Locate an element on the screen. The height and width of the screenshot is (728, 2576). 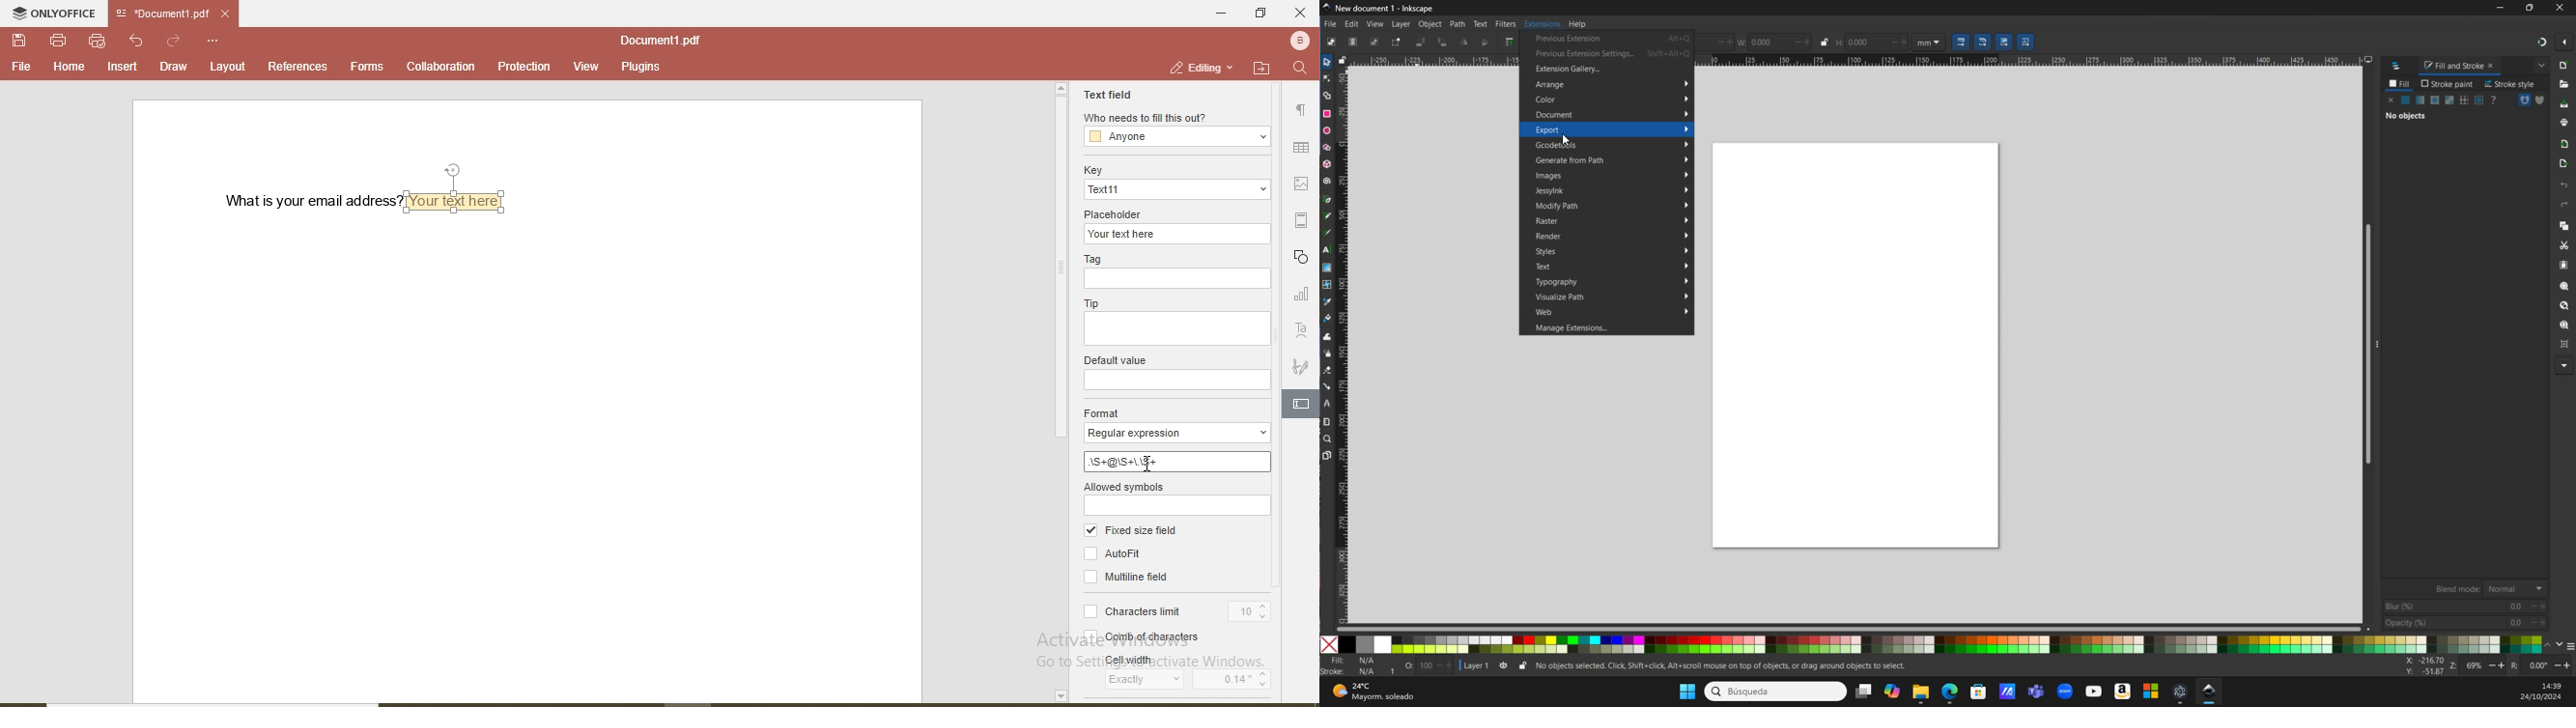
Stroke Style is located at coordinates (2512, 83).